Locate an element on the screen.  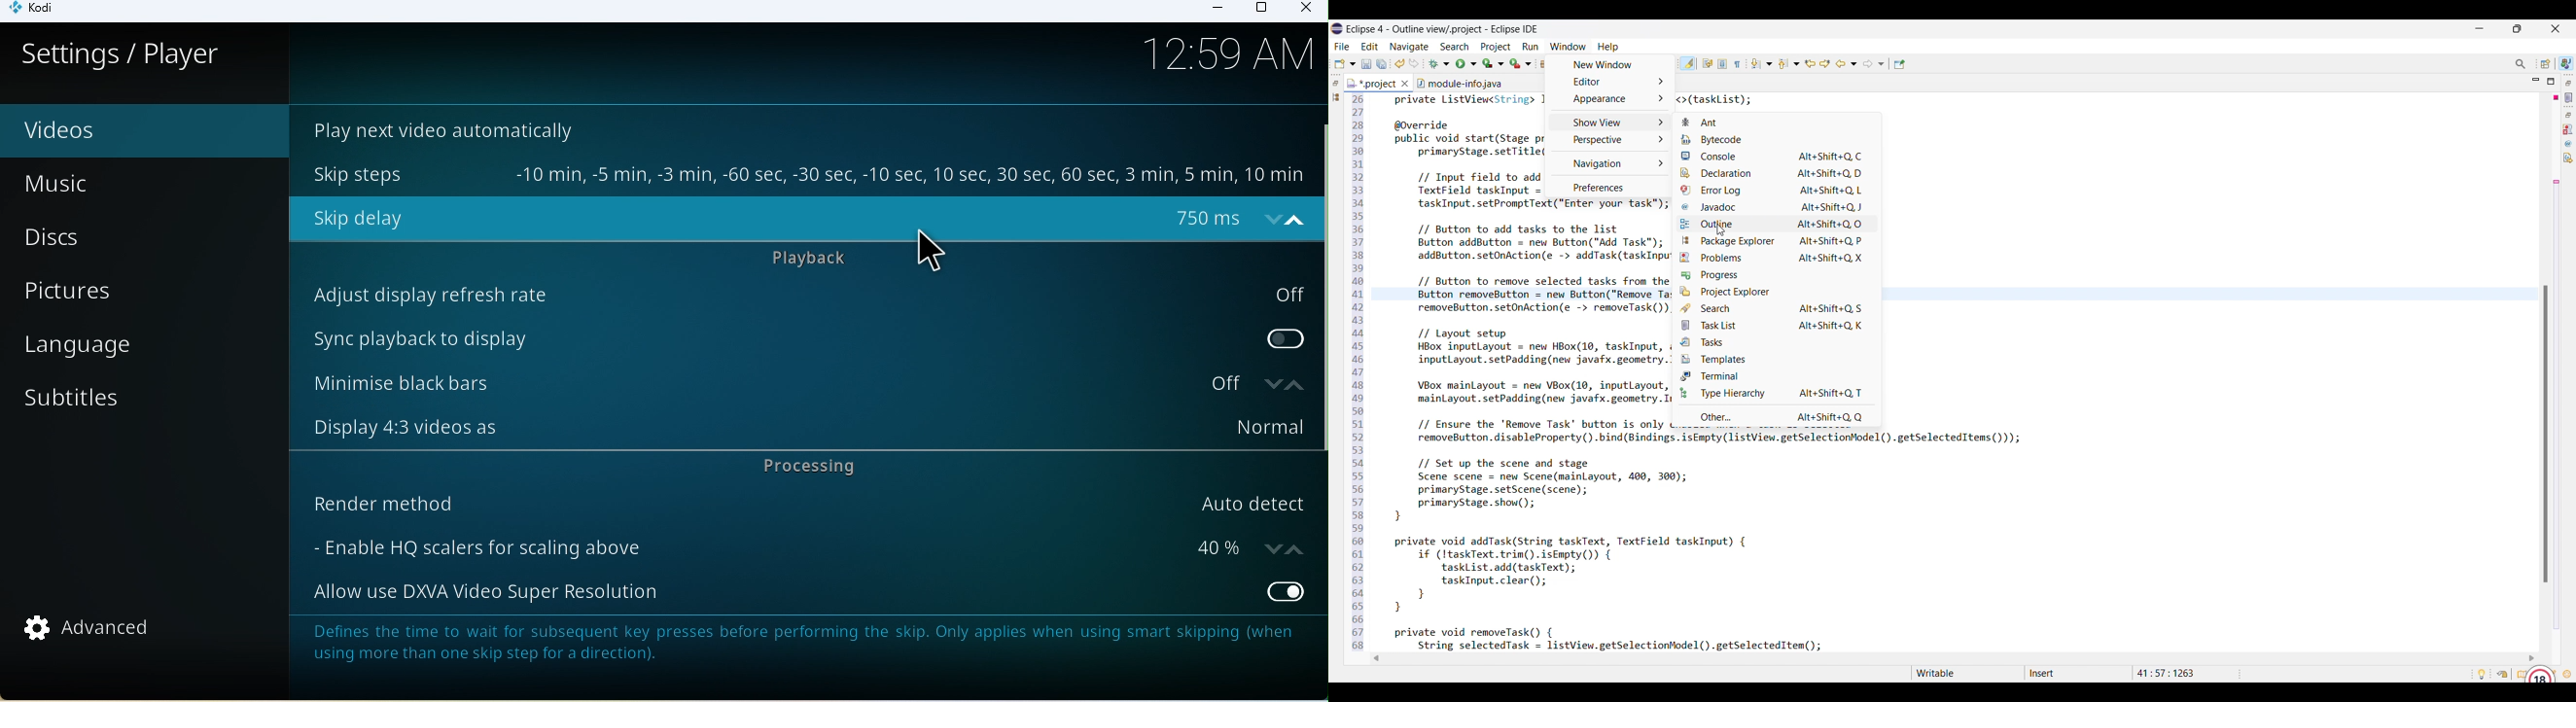
Other is located at coordinates (1778, 416).